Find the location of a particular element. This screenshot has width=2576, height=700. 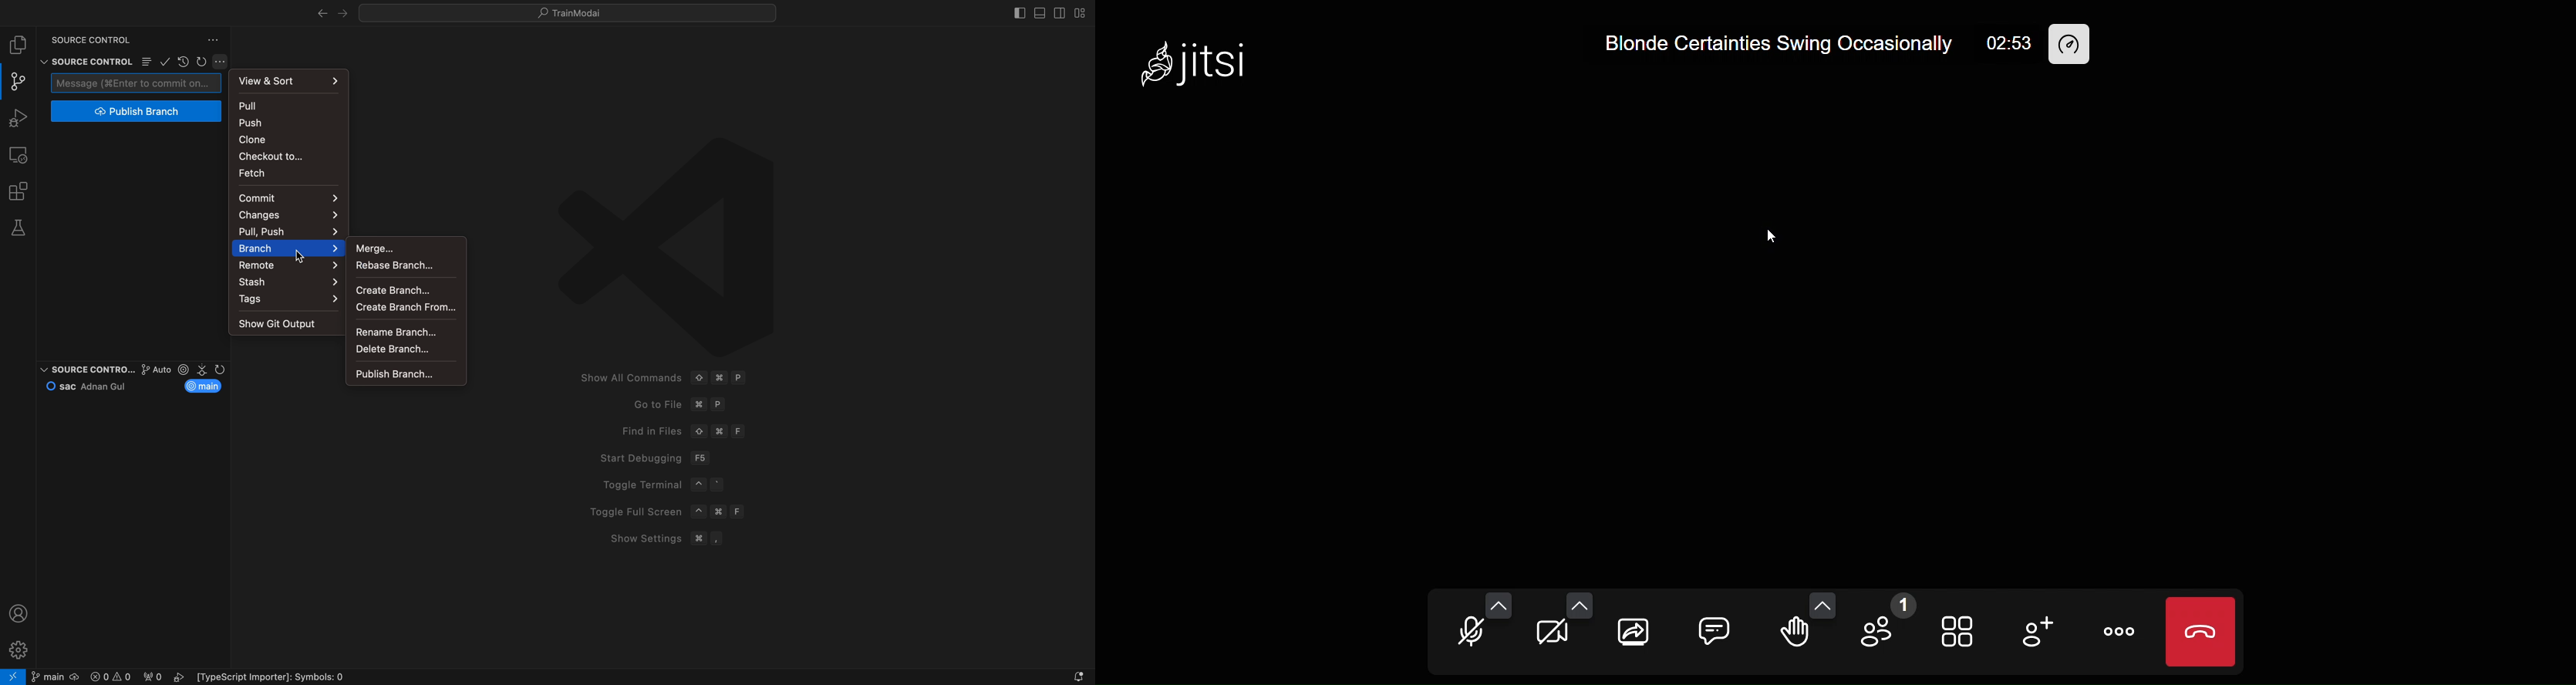

extensions is located at coordinates (19, 191).